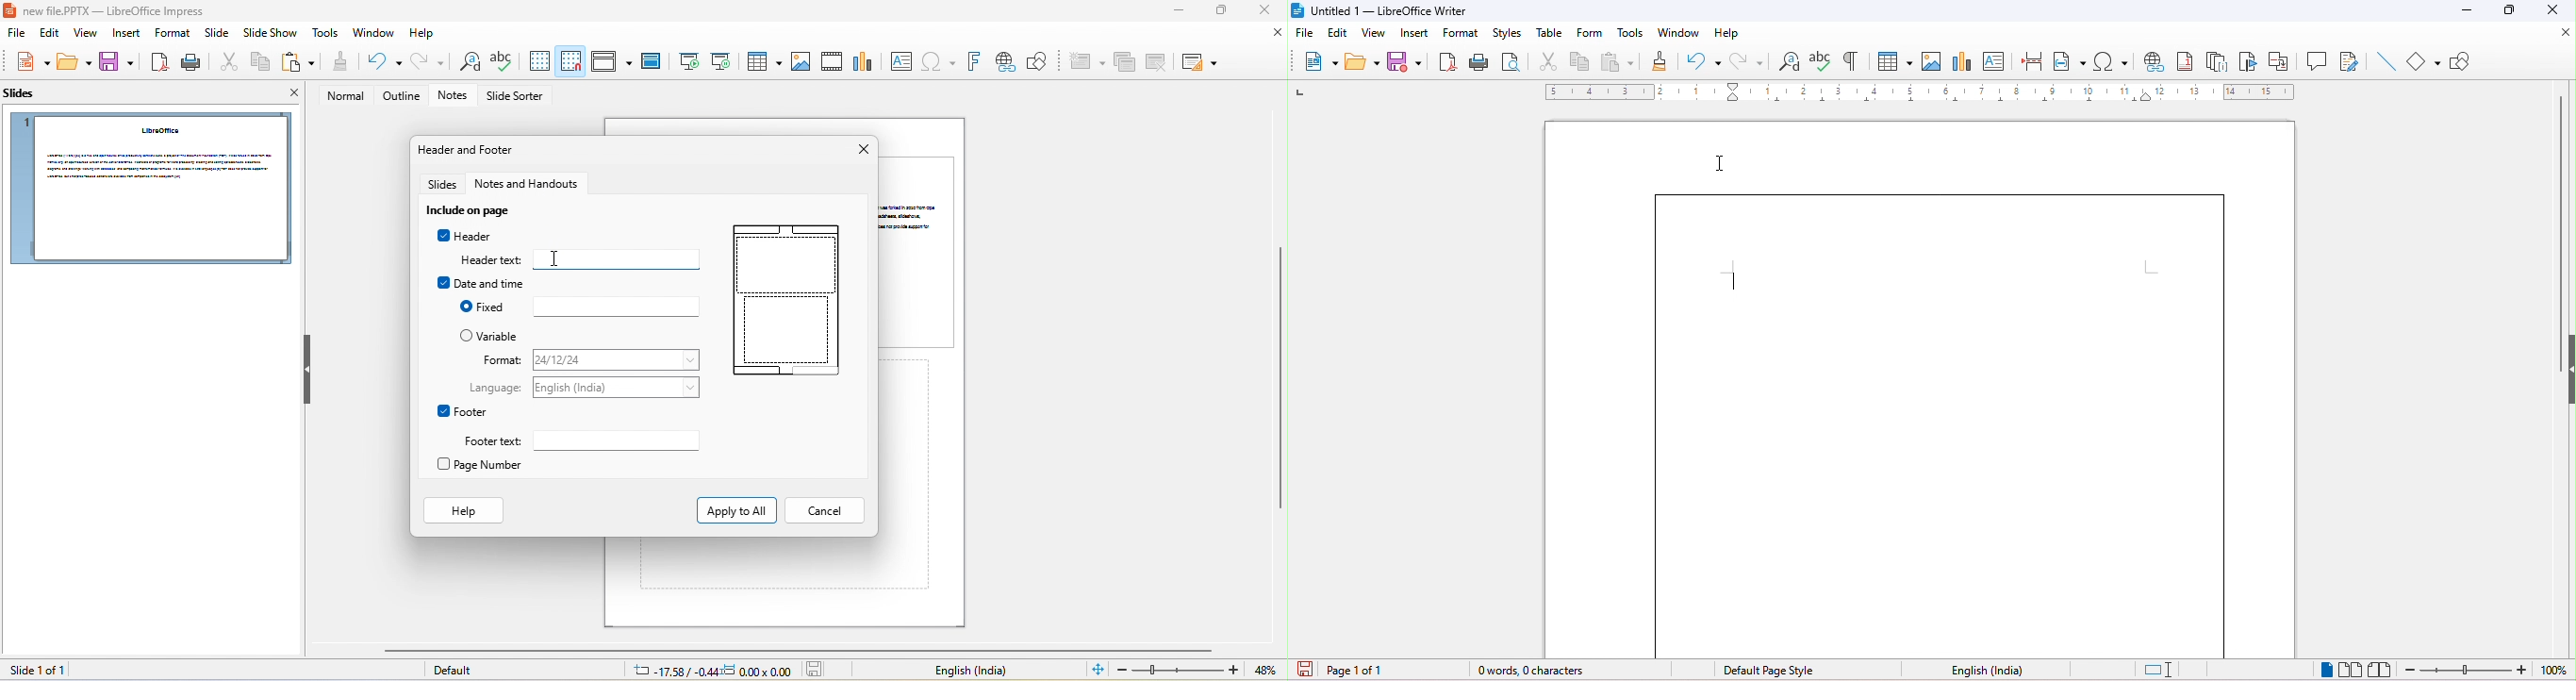 This screenshot has width=2576, height=700. I want to click on Footer text:, so click(487, 441).